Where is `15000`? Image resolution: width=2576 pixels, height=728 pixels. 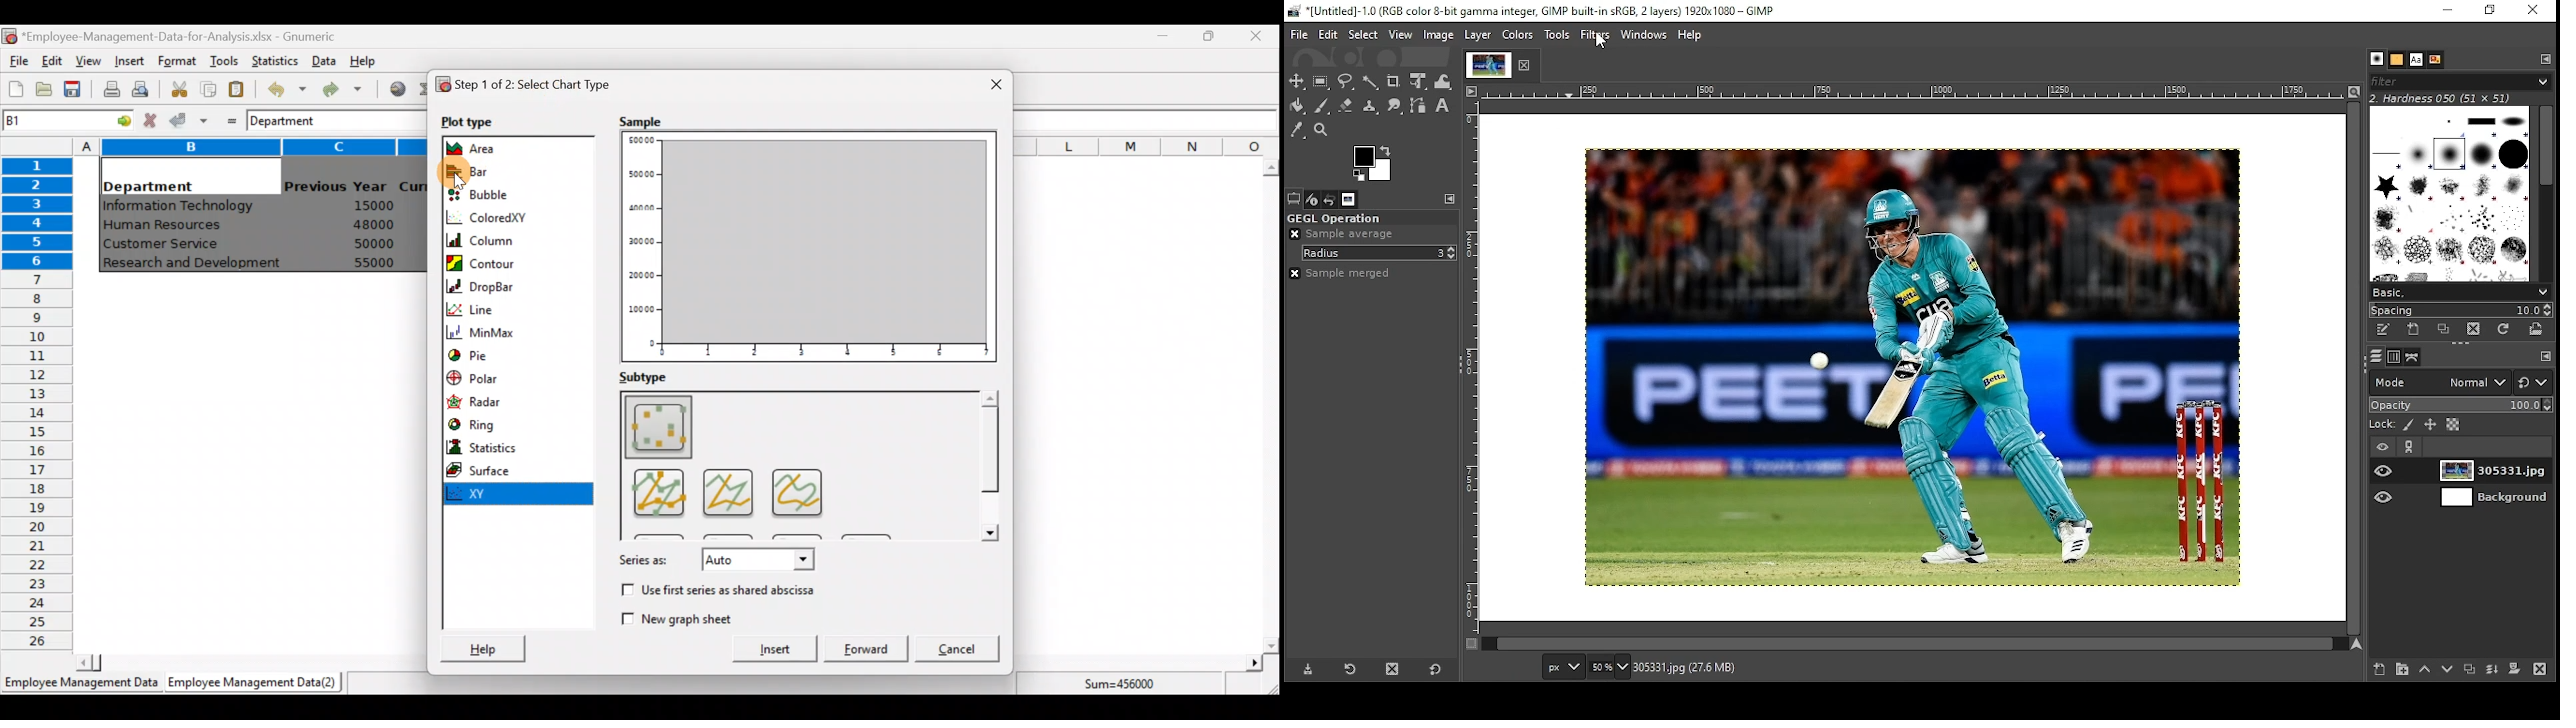
15000 is located at coordinates (369, 205).